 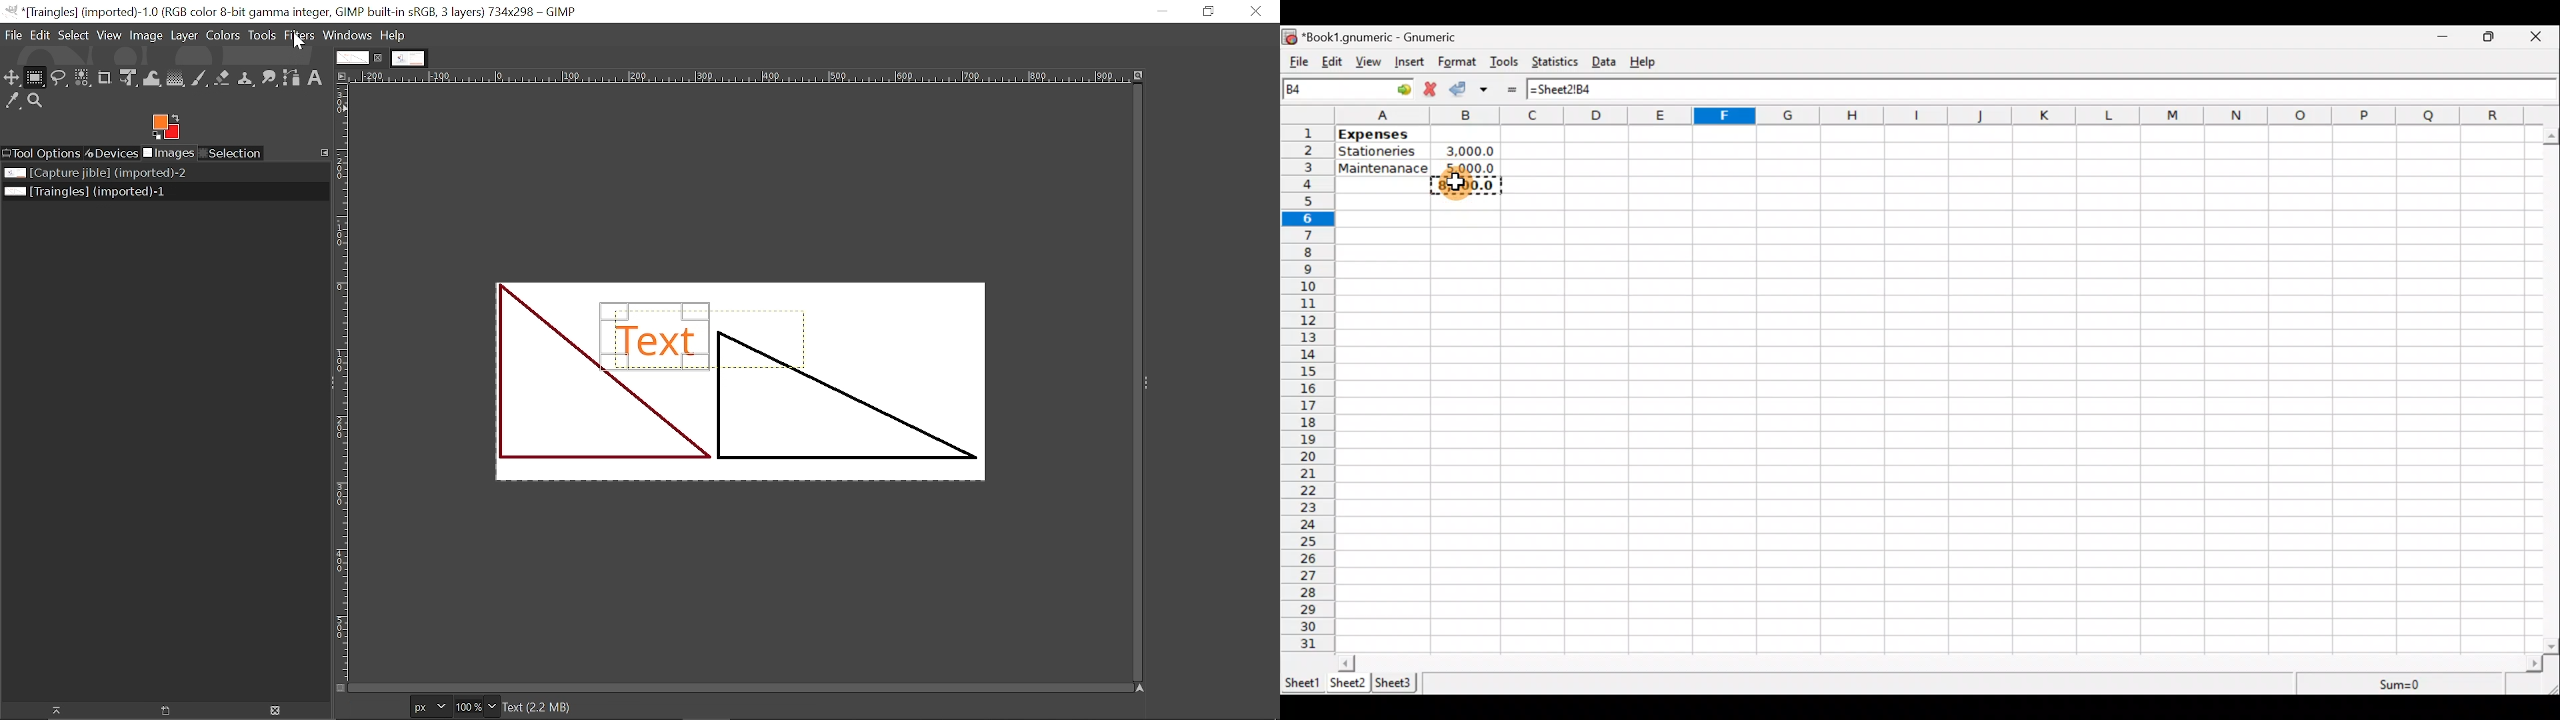 I want to click on Maintenance, so click(x=1383, y=170).